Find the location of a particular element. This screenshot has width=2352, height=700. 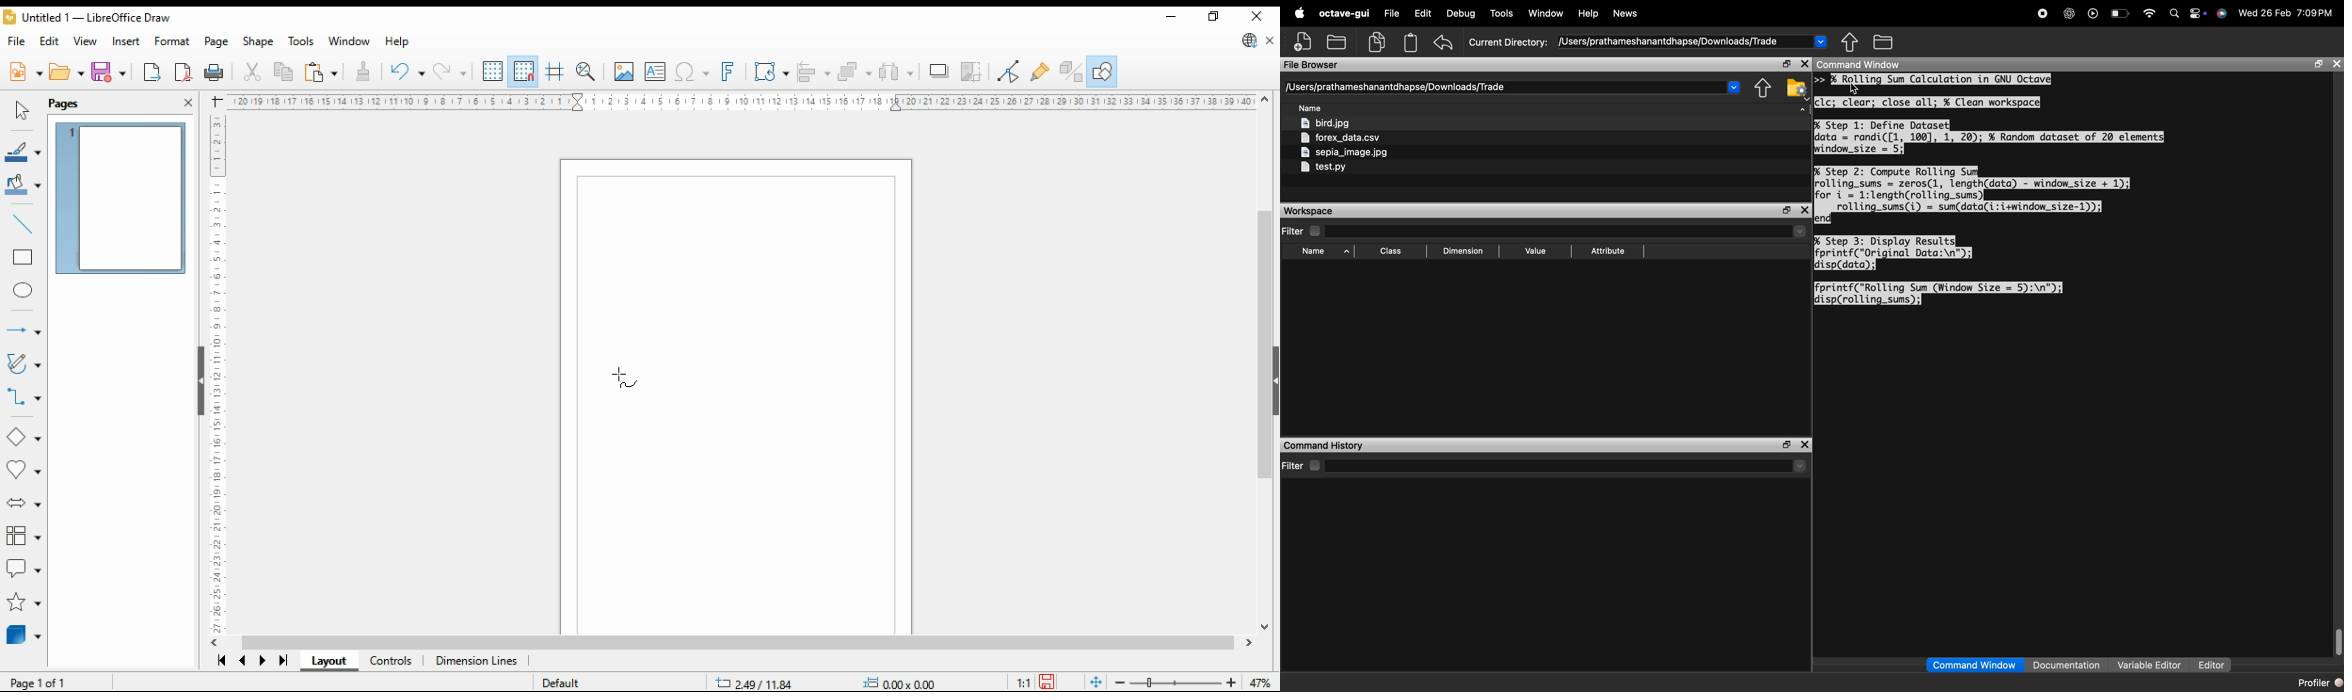

export is located at coordinates (152, 72).